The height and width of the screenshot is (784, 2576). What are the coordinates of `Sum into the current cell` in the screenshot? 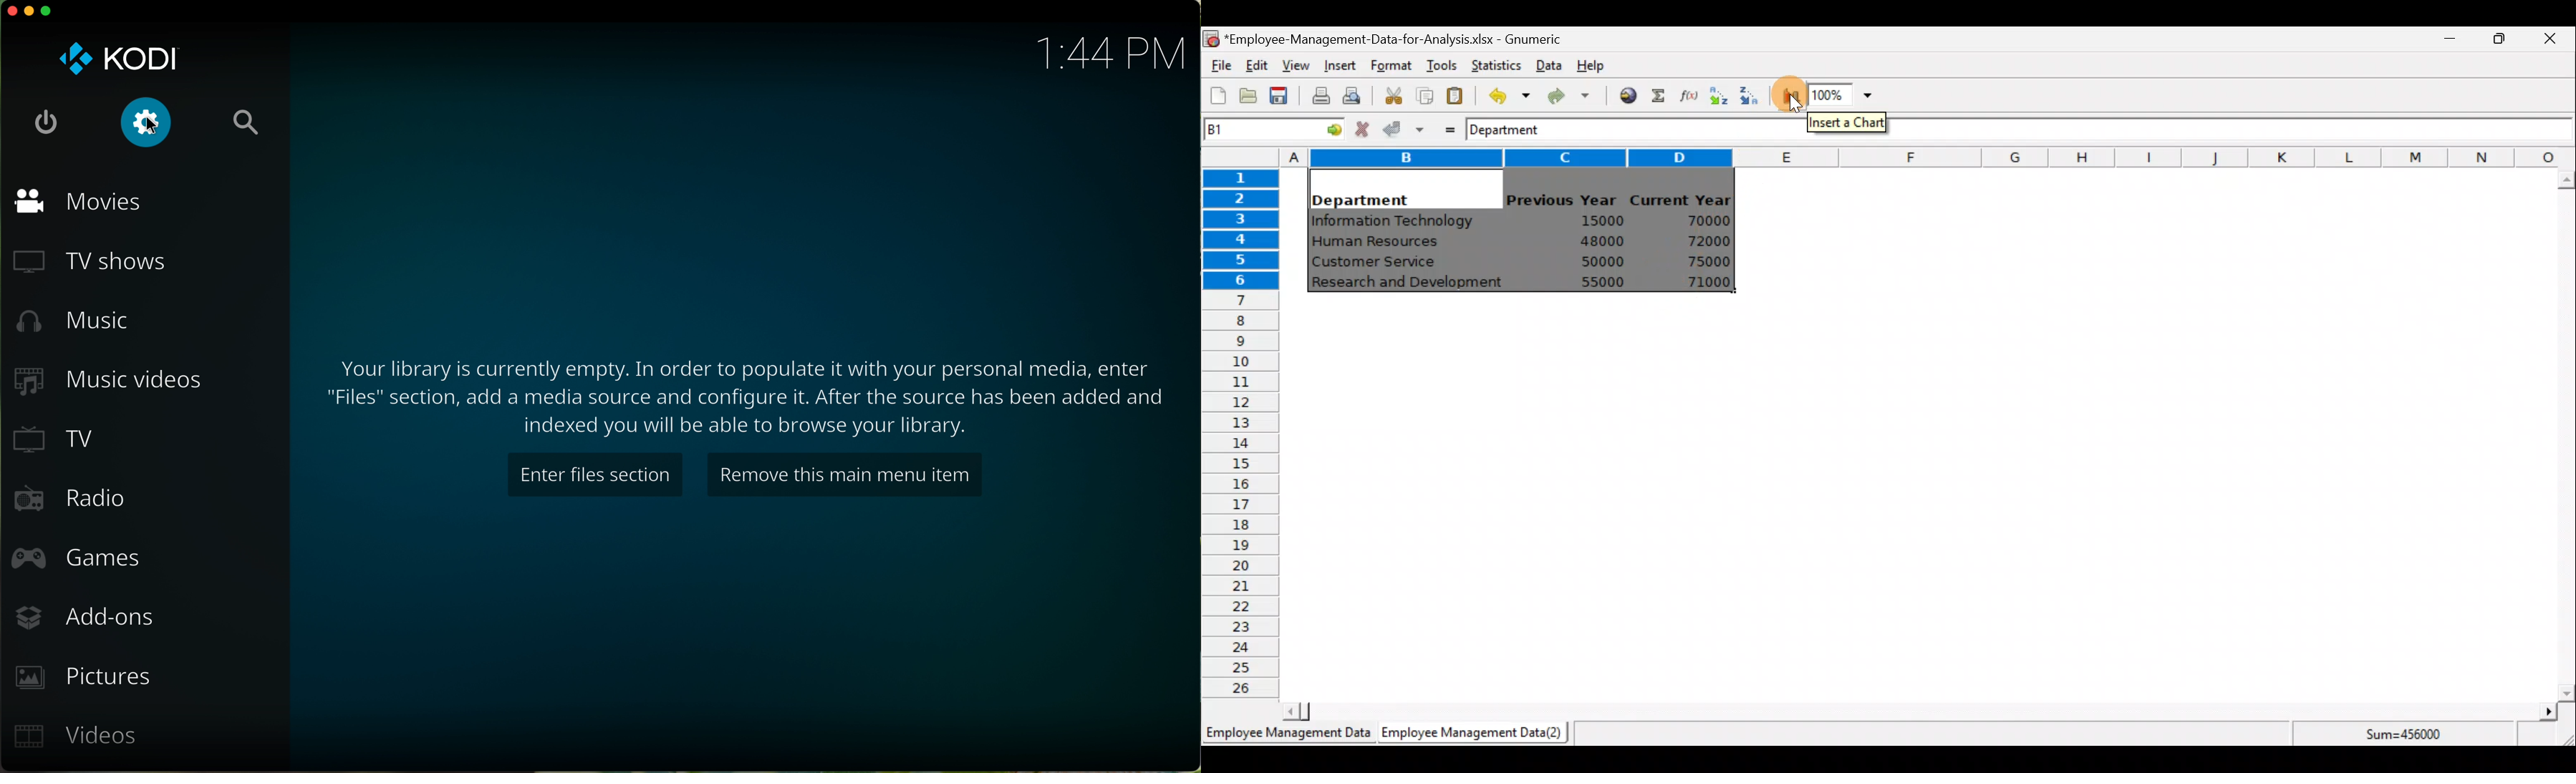 It's located at (1656, 95).